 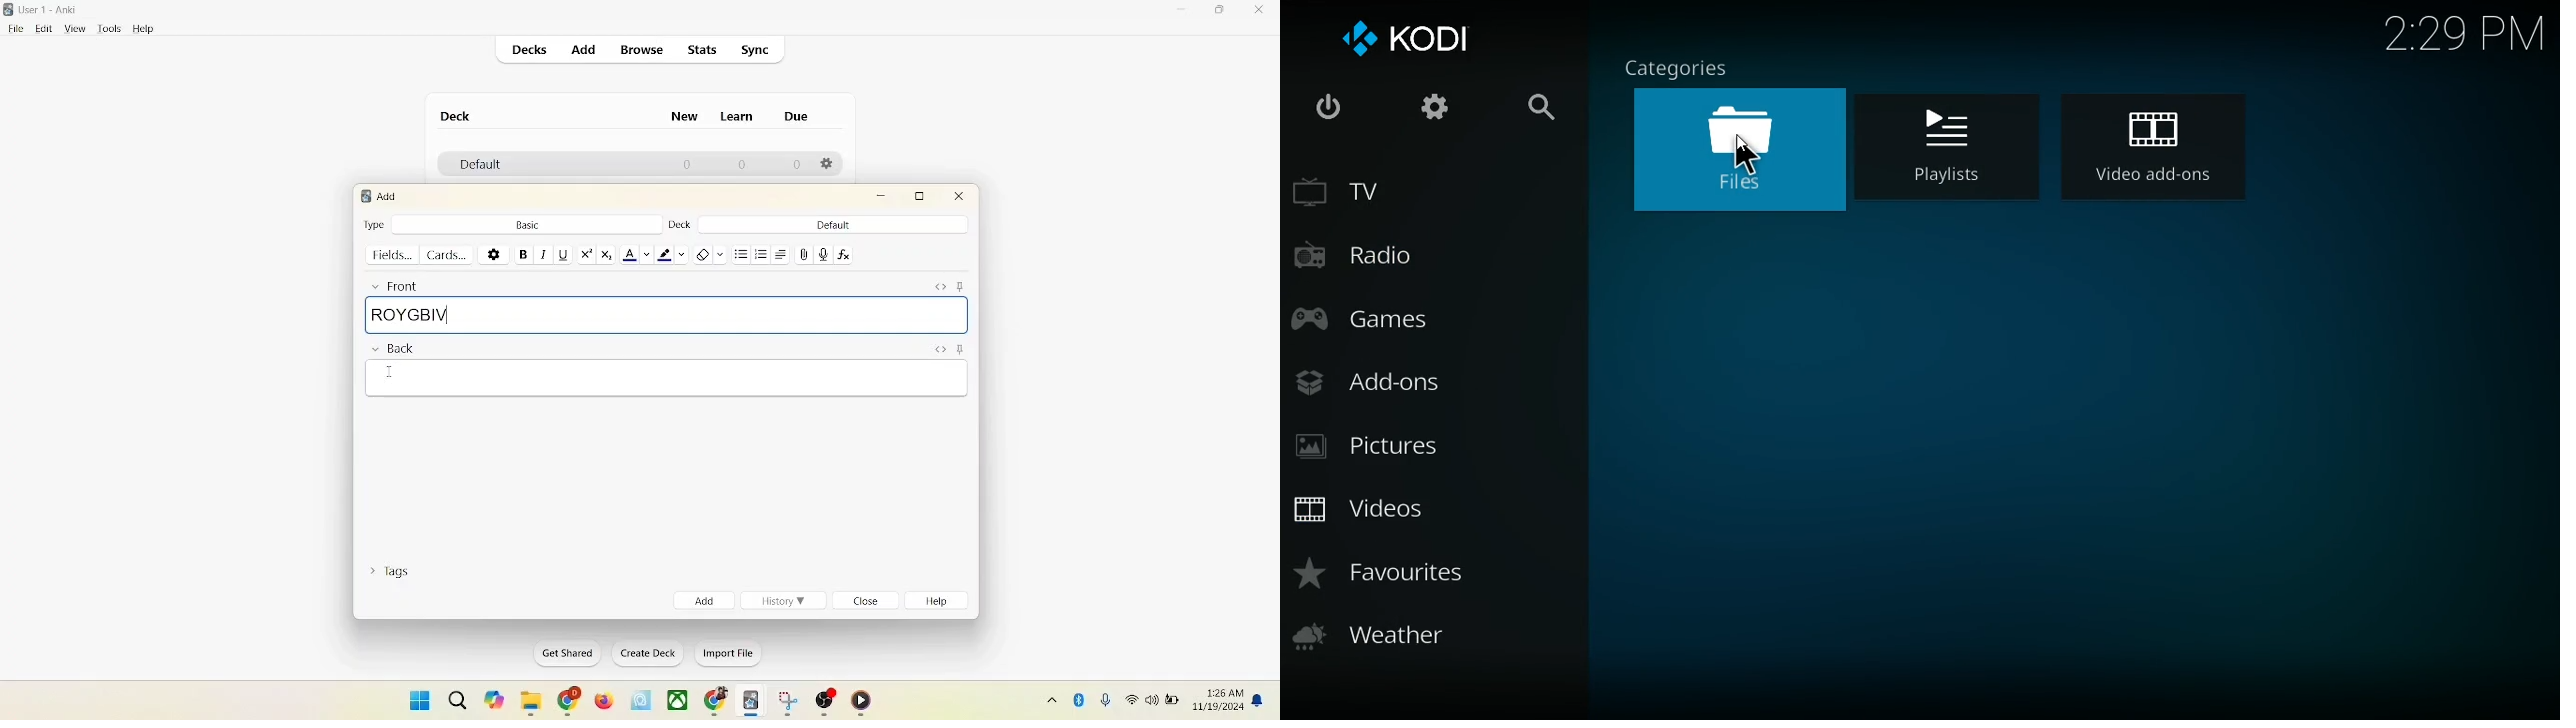 What do you see at coordinates (868, 602) in the screenshot?
I see `close` at bounding box center [868, 602].